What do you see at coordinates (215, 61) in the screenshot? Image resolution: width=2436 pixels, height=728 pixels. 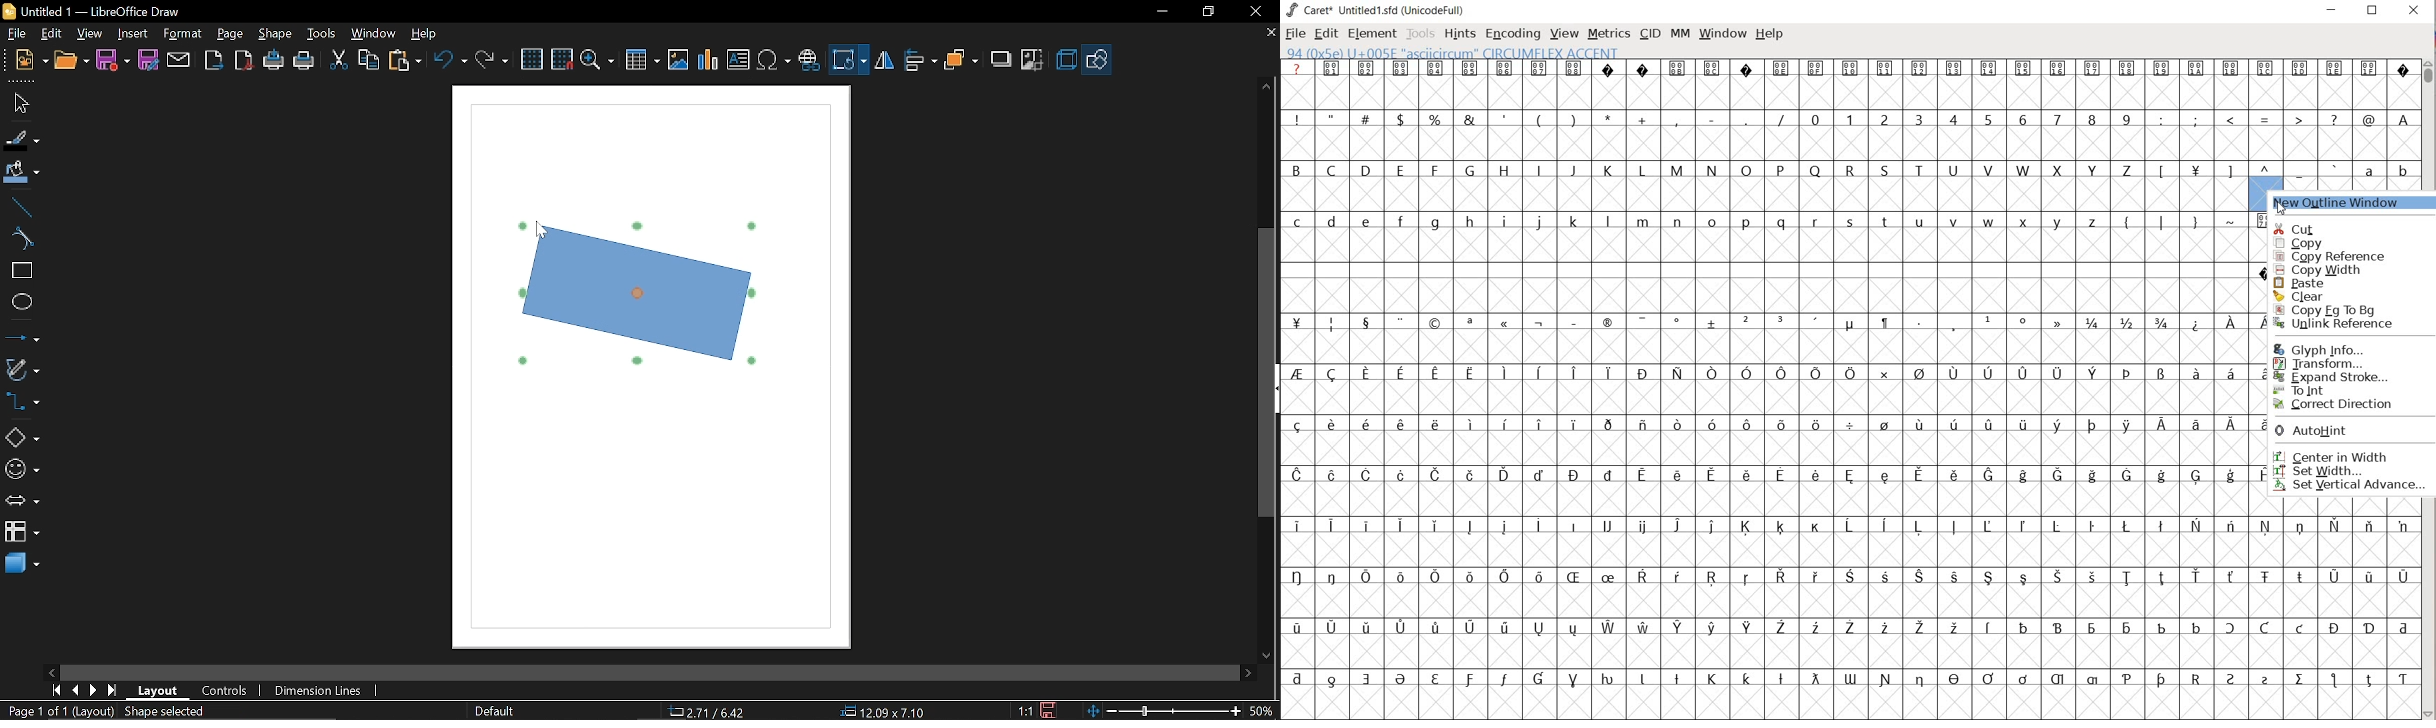 I see `Import` at bounding box center [215, 61].